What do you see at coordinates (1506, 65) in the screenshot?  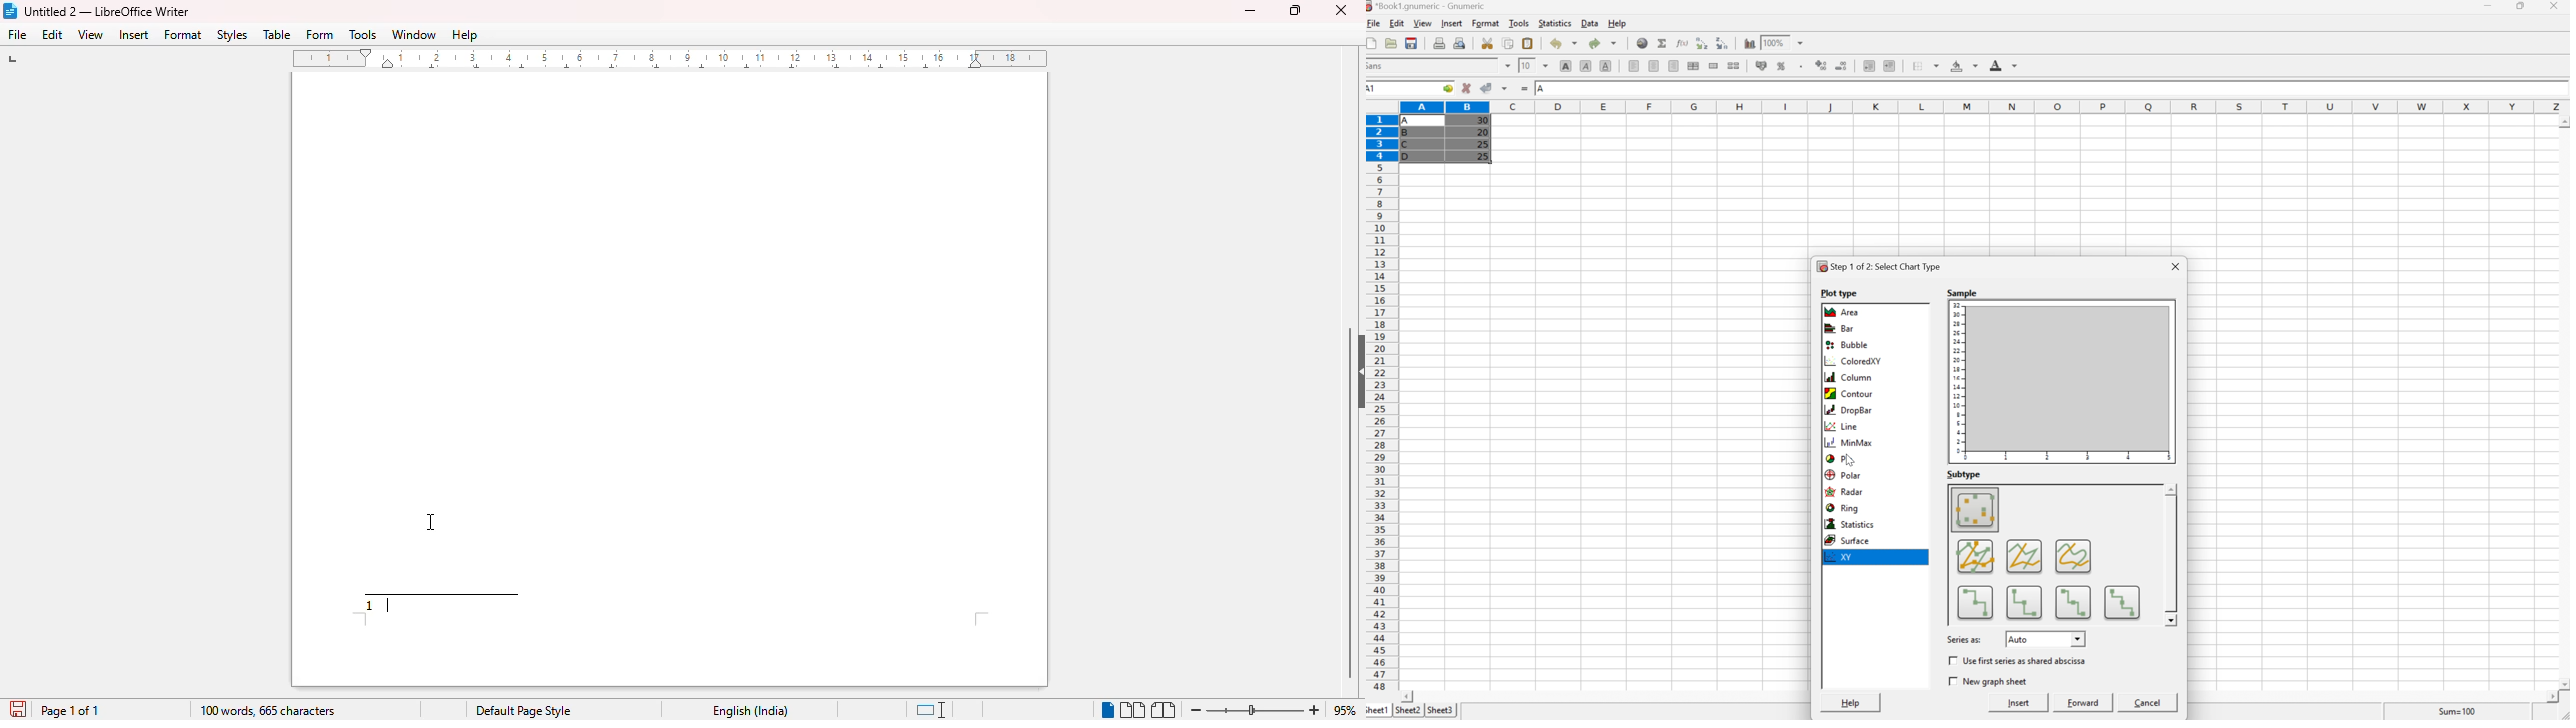 I see `Drop Down` at bounding box center [1506, 65].